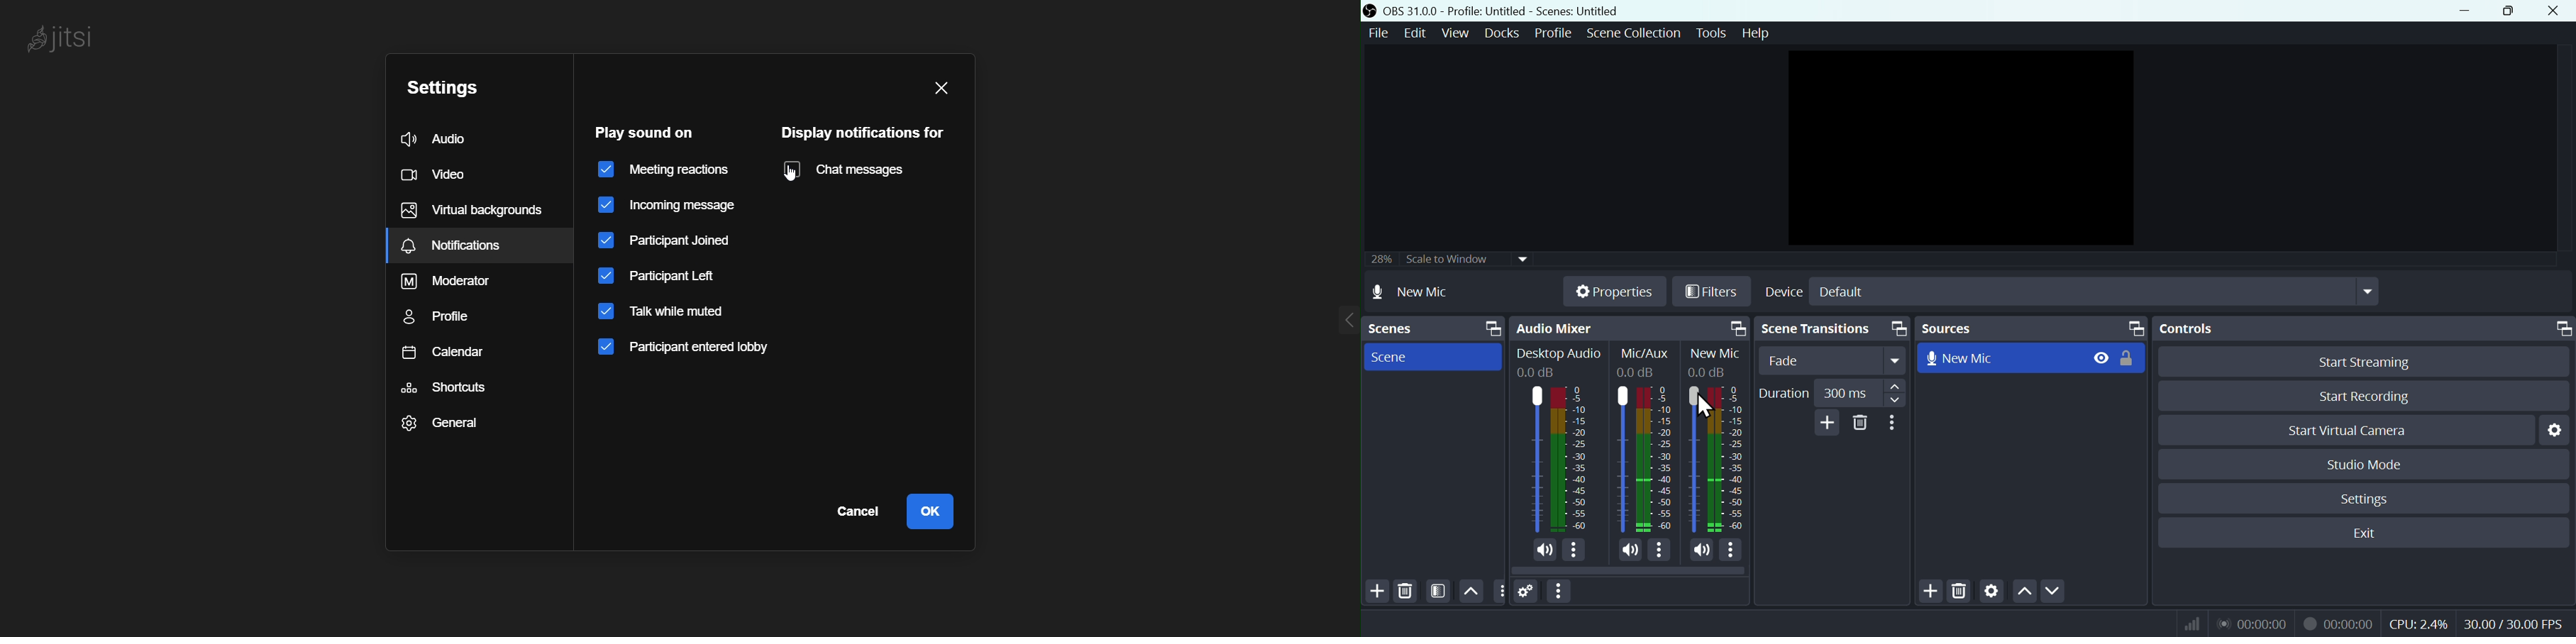 The height and width of the screenshot is (644, 2576). What do you see at coordinates (1707, 407) in the screenshot?
I see `Cursor` at bounding box center [1707, 407].